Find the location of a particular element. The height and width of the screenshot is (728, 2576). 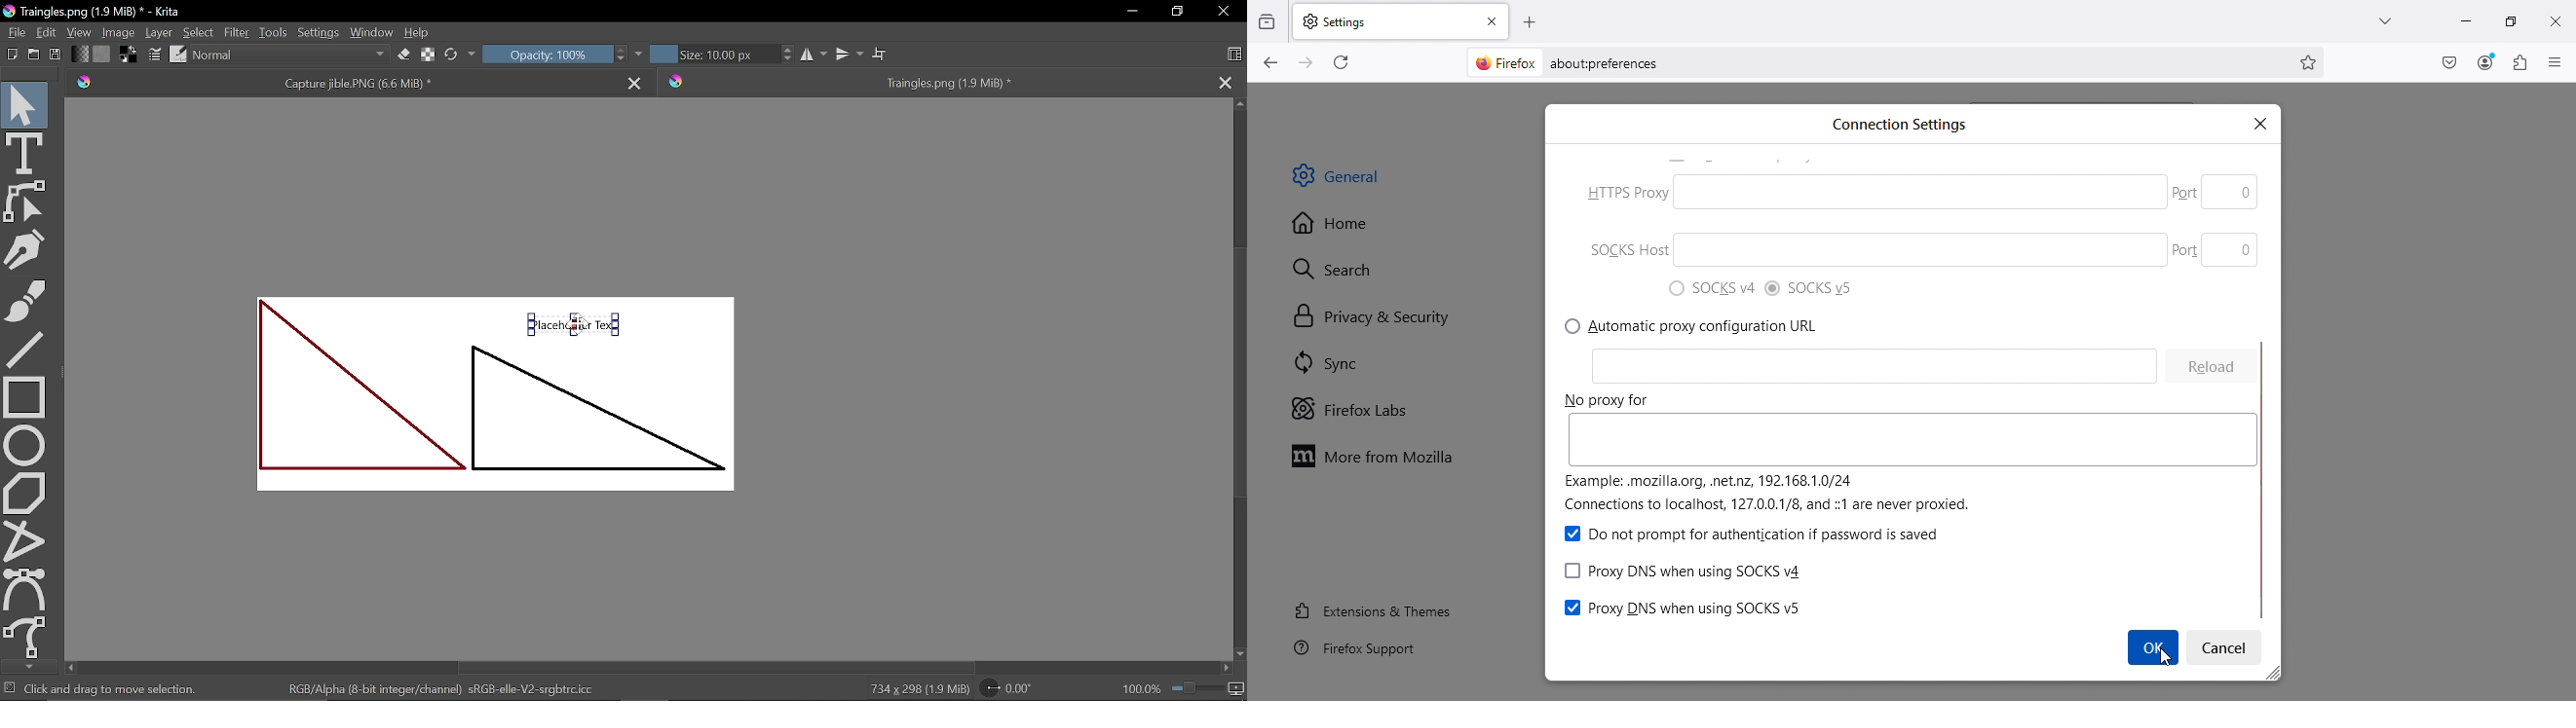

Filter is located at coordinates (236, 32).